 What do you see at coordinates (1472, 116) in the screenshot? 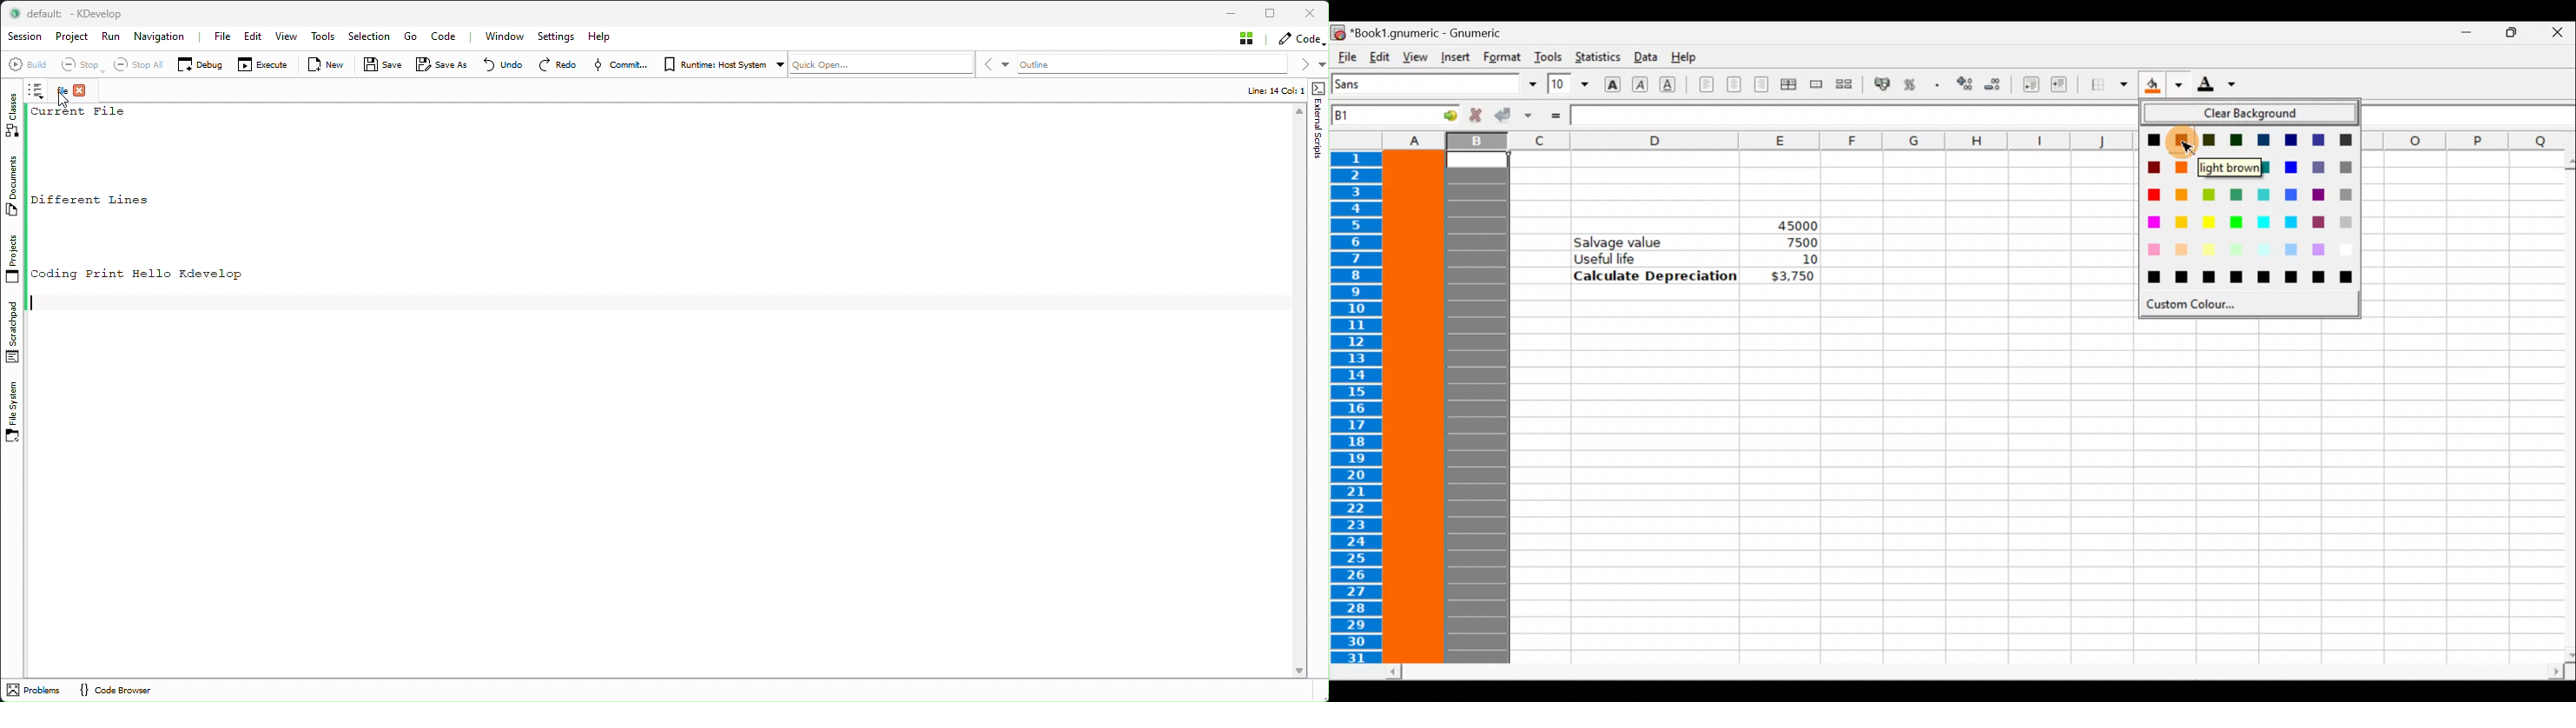
I see `Reject change` at bounding box center [1472, 116].